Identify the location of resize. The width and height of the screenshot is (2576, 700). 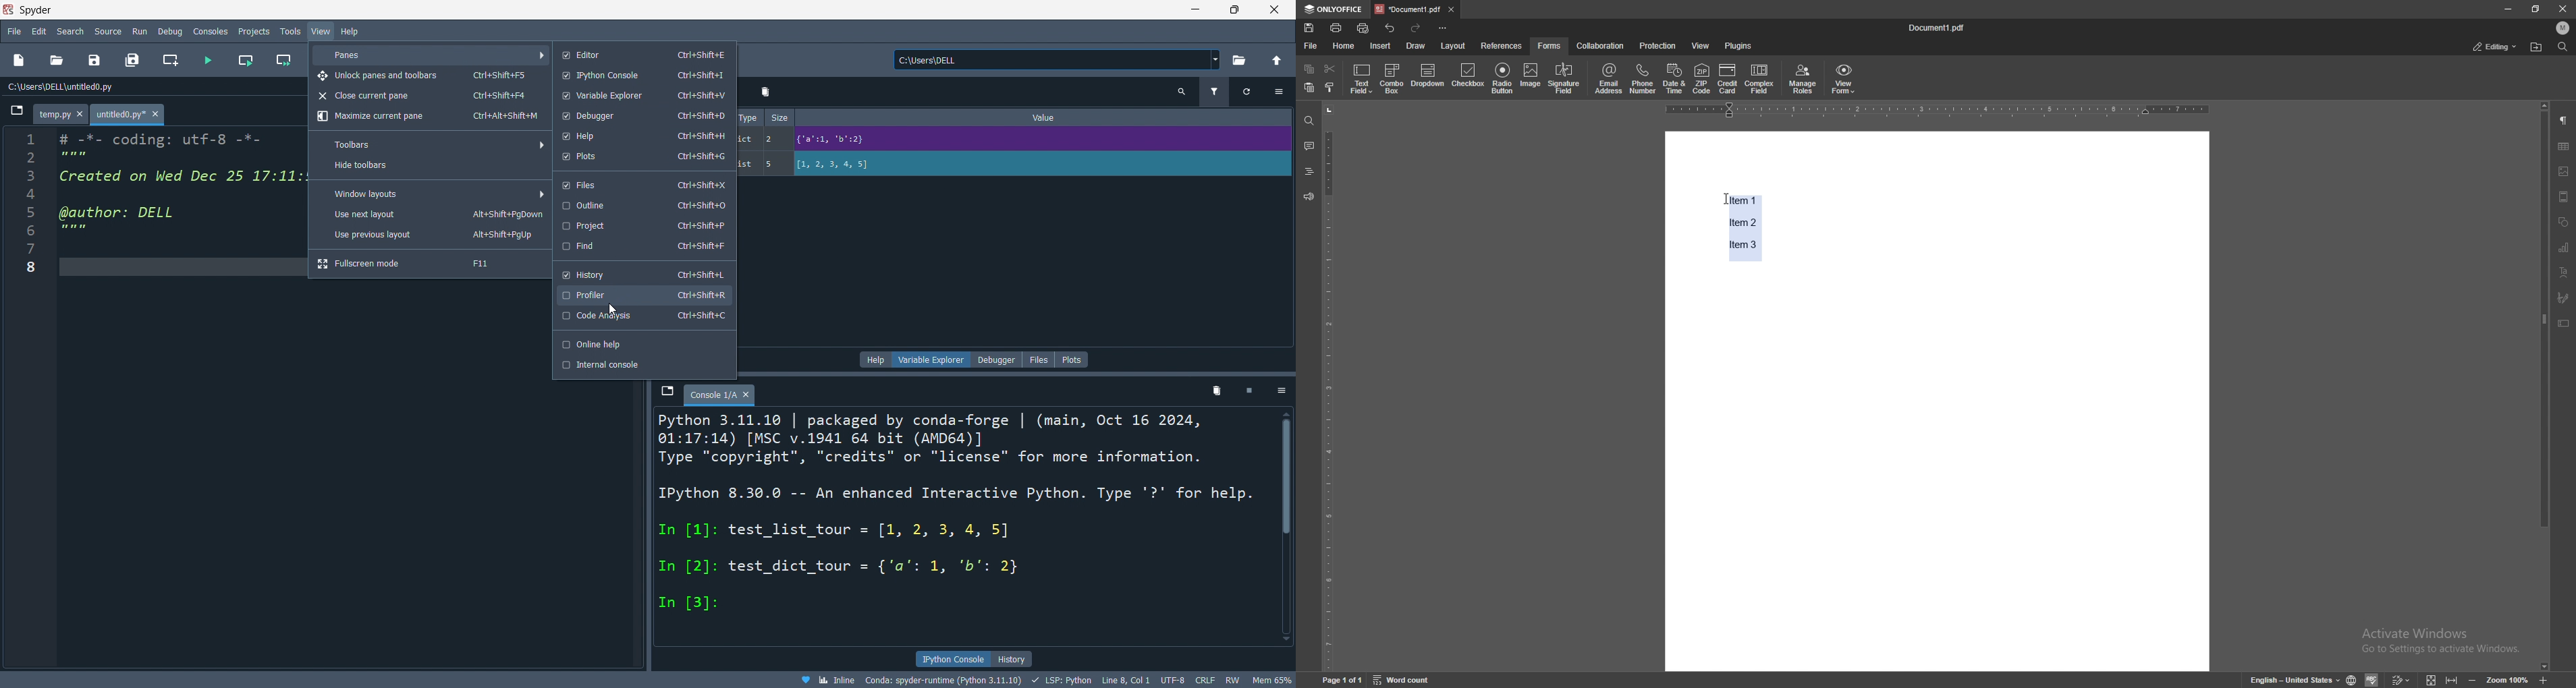
(2536, 9).